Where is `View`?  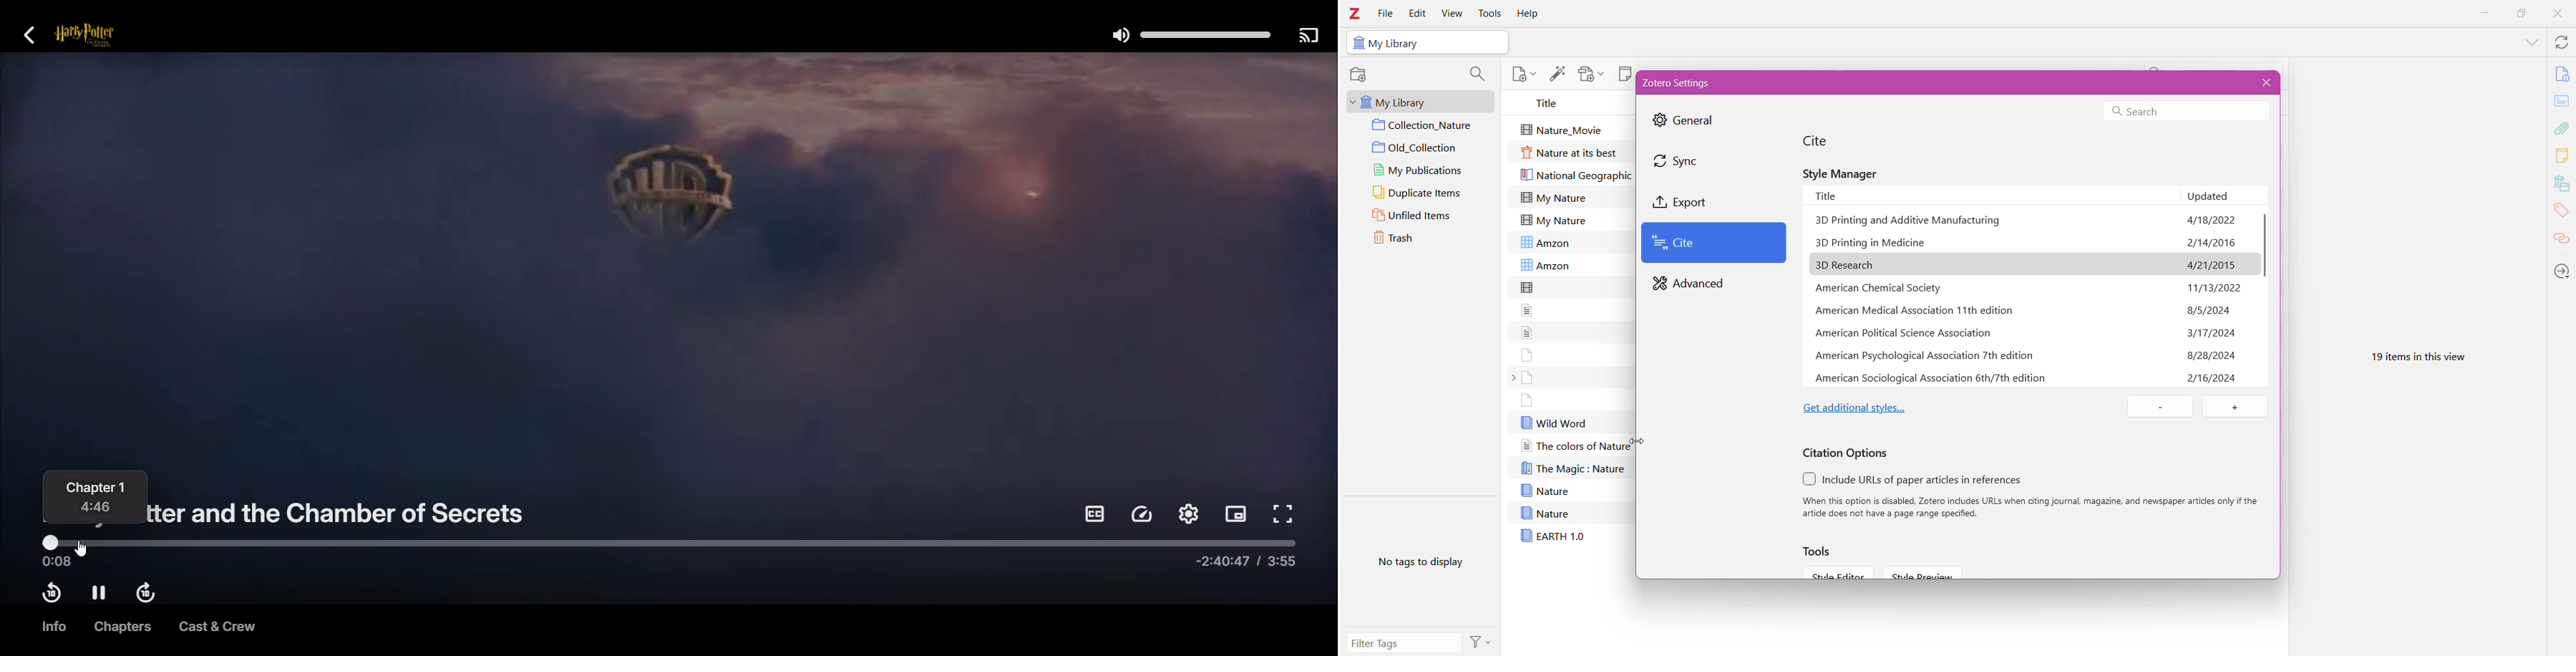
View is located at coordinates (1452, 13).